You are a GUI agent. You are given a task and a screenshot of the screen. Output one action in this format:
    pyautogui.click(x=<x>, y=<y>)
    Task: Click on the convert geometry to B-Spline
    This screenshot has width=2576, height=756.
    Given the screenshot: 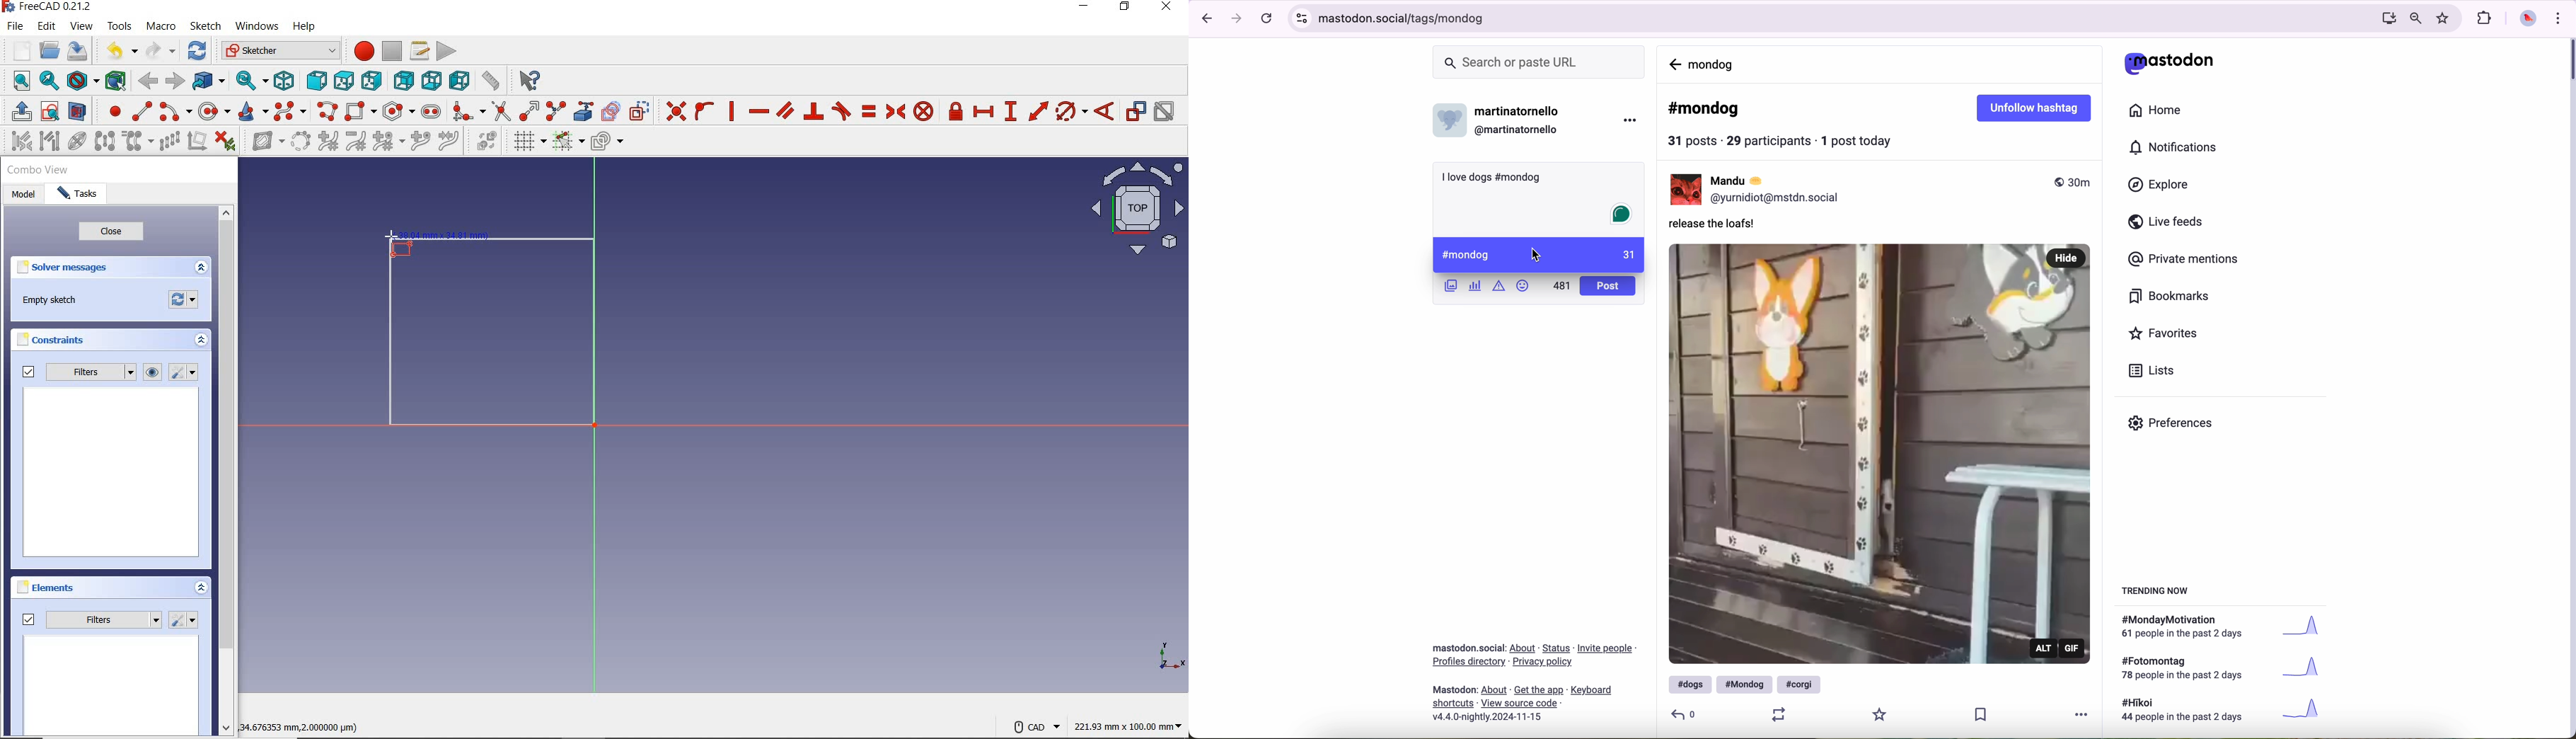 What is the action you would take?
    pyautogui.click(x=301, y=142)
    